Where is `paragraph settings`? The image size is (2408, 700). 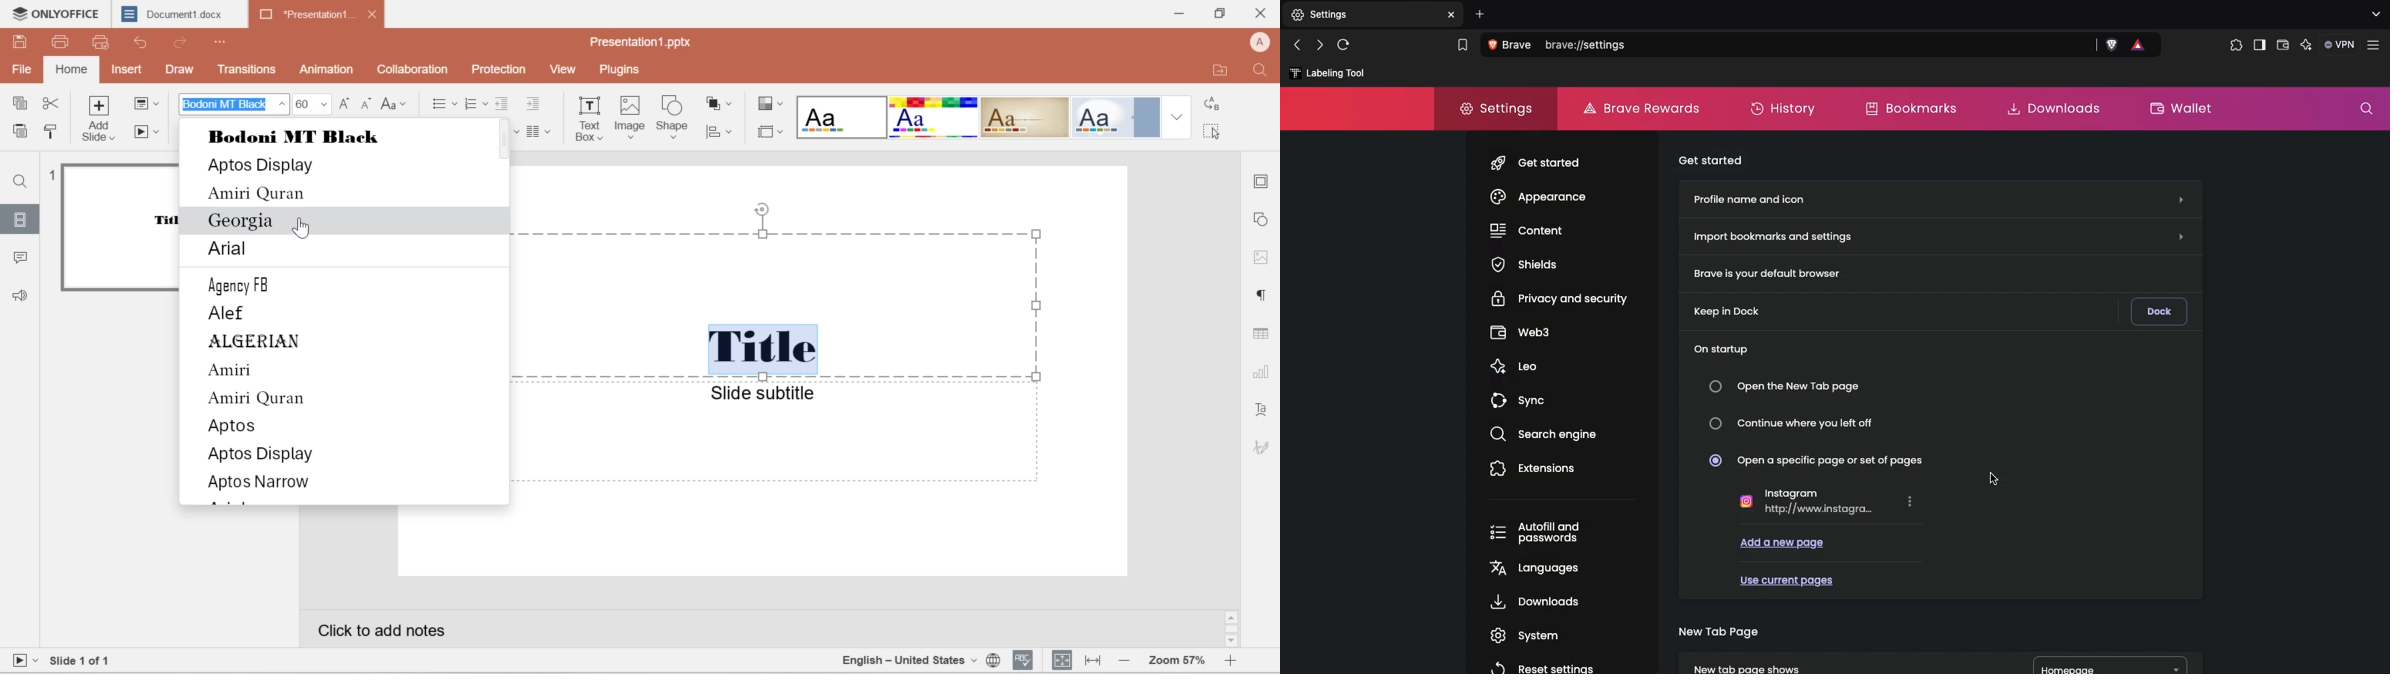
paragraph settings is located at coordinates (1259, 295).